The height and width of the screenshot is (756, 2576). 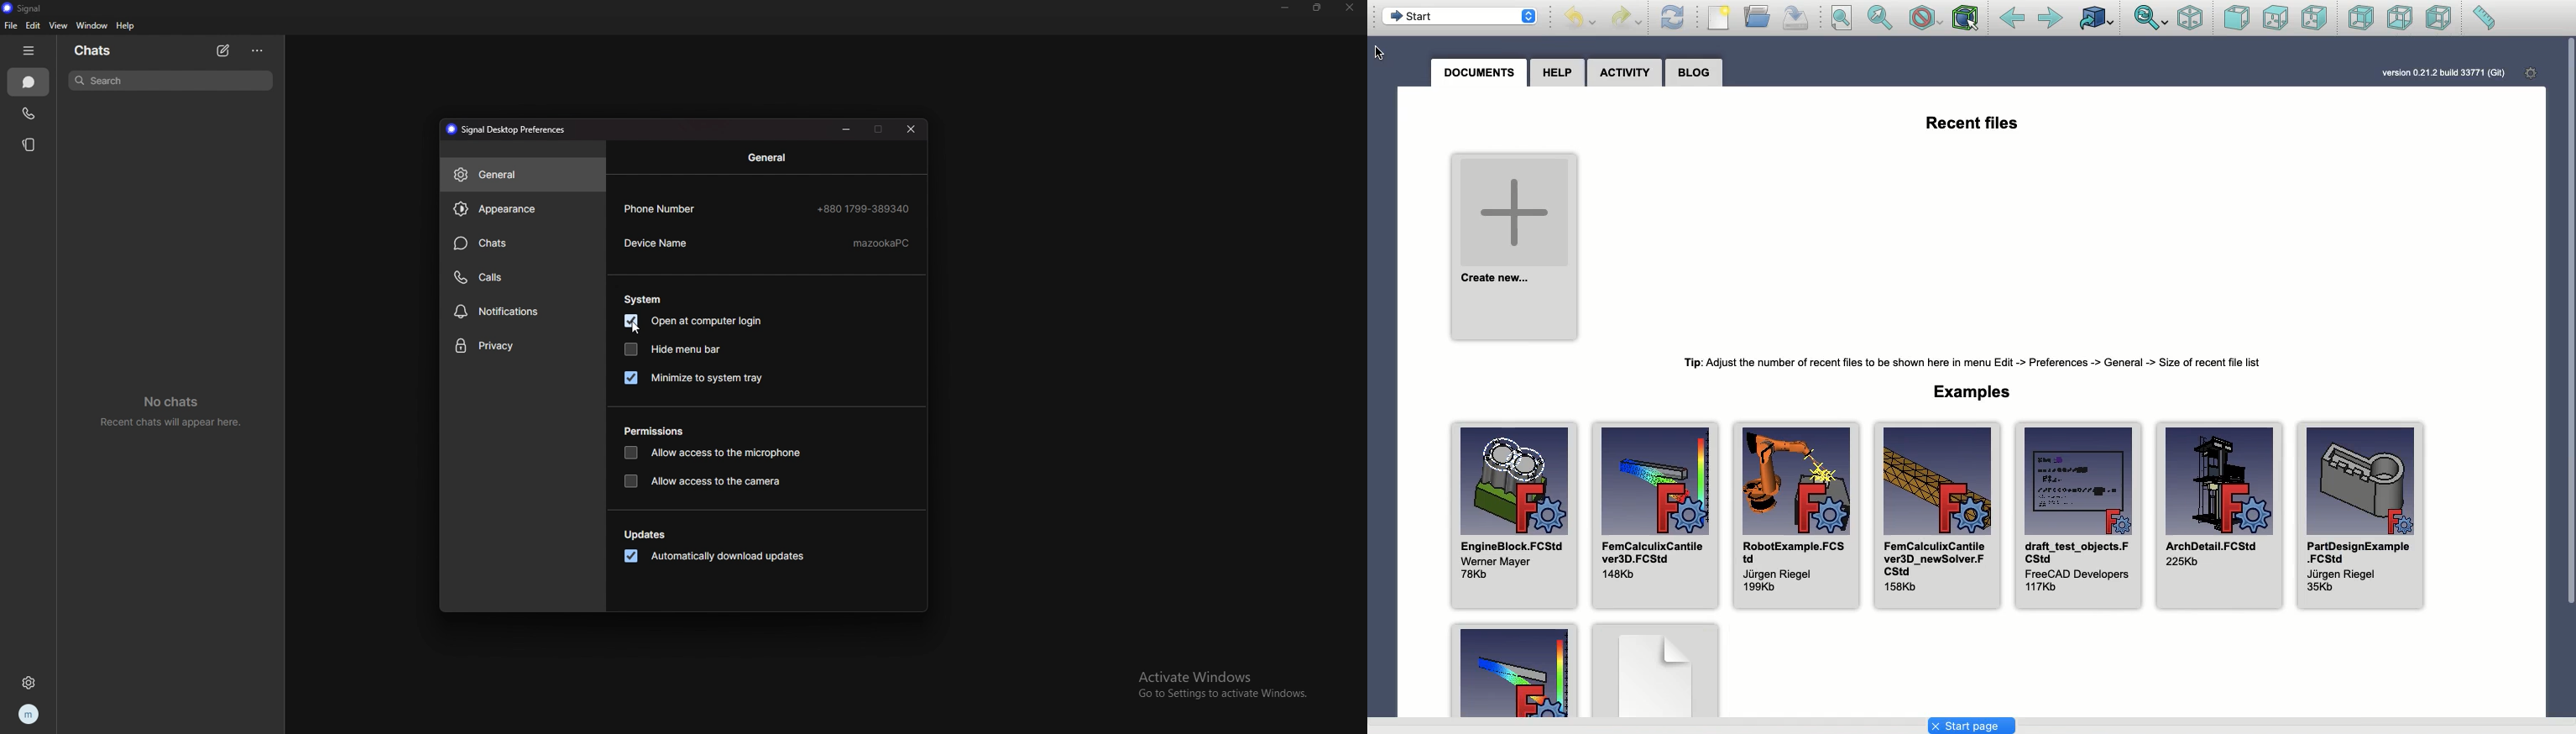 What do you see at coordinates (1581, 17) in the screenshot?
I see `Undo` at bounding box center [1581, 17].